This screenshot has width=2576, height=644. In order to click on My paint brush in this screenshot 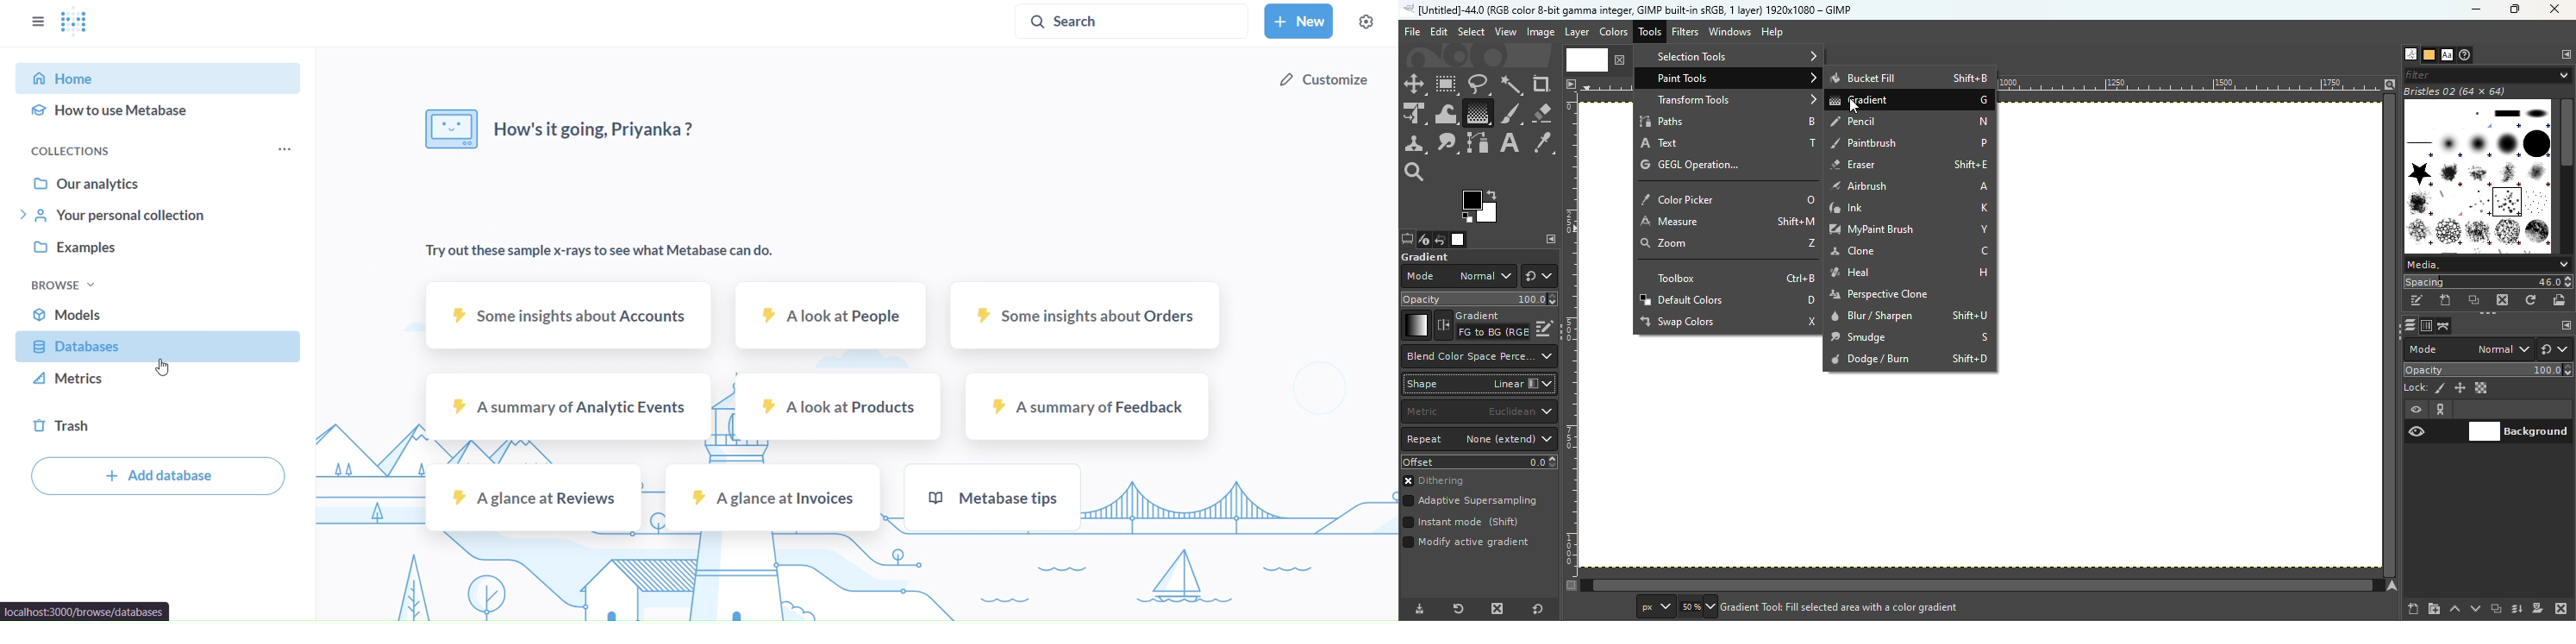, I will do `click(1908, 229)`.